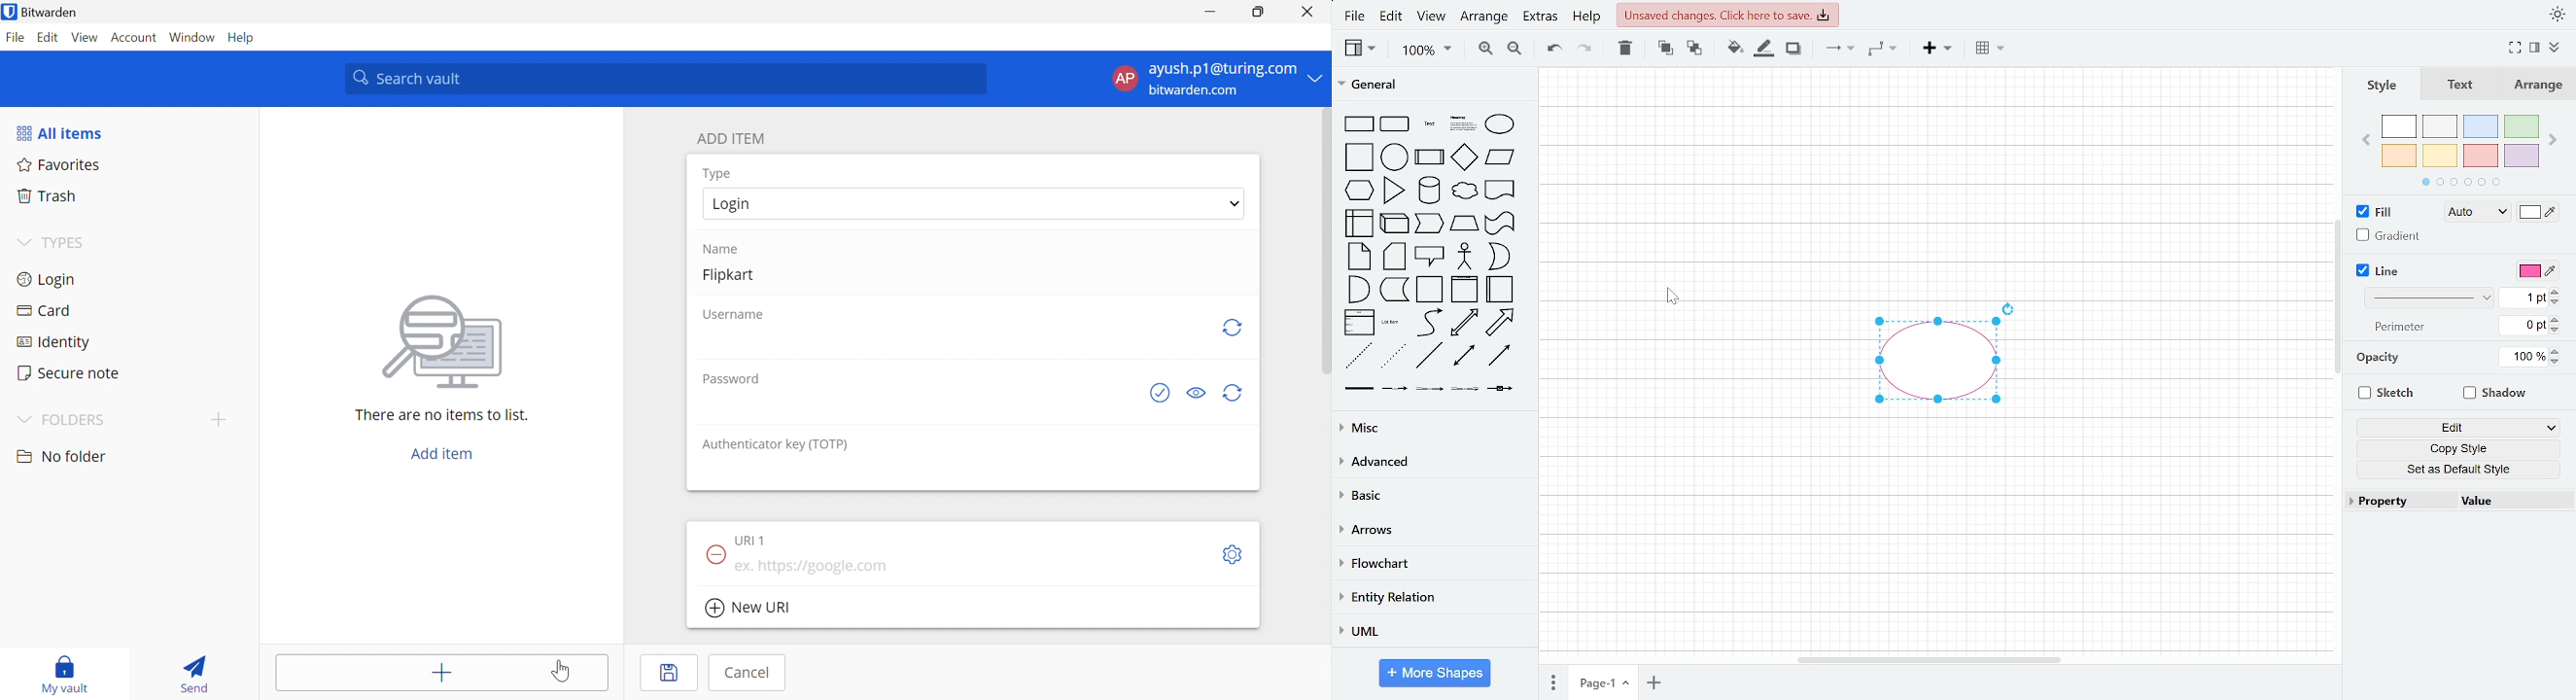 The width and height of the screenshot is (2576, 700). I want to click on cloud, so click(1465, 192).